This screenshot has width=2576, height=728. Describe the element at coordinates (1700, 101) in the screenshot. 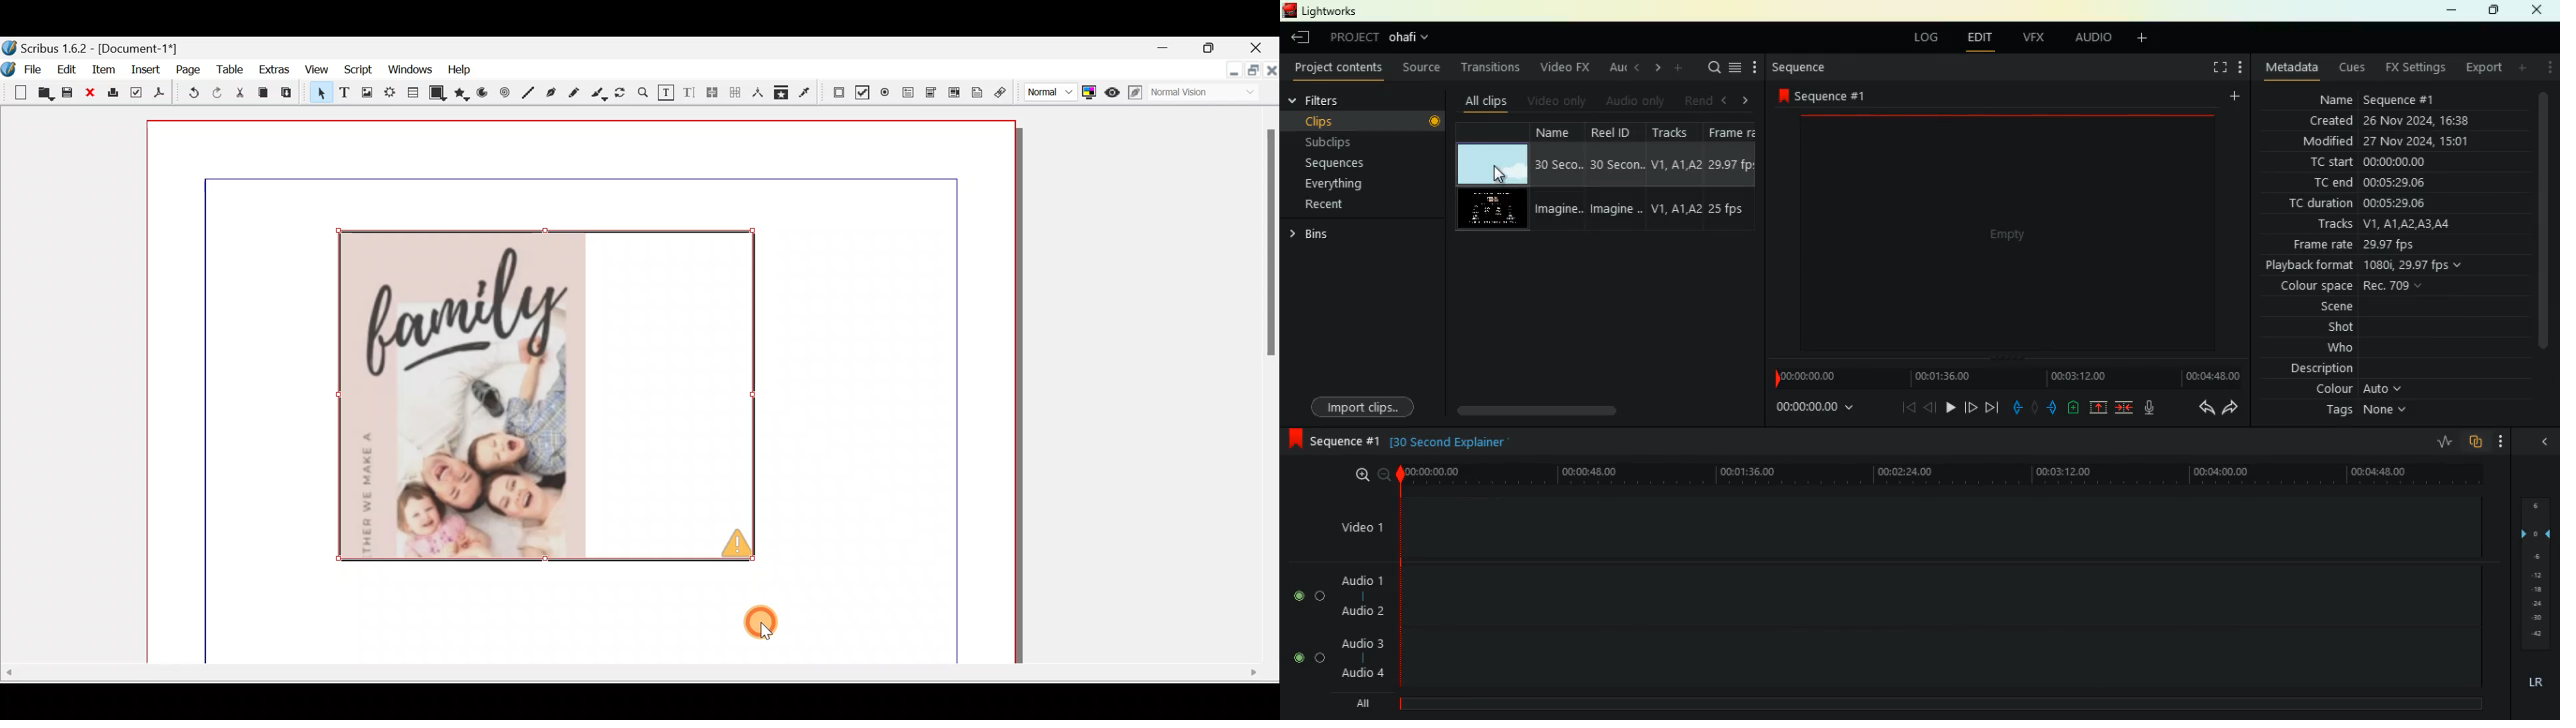

I see `rend` at that location.